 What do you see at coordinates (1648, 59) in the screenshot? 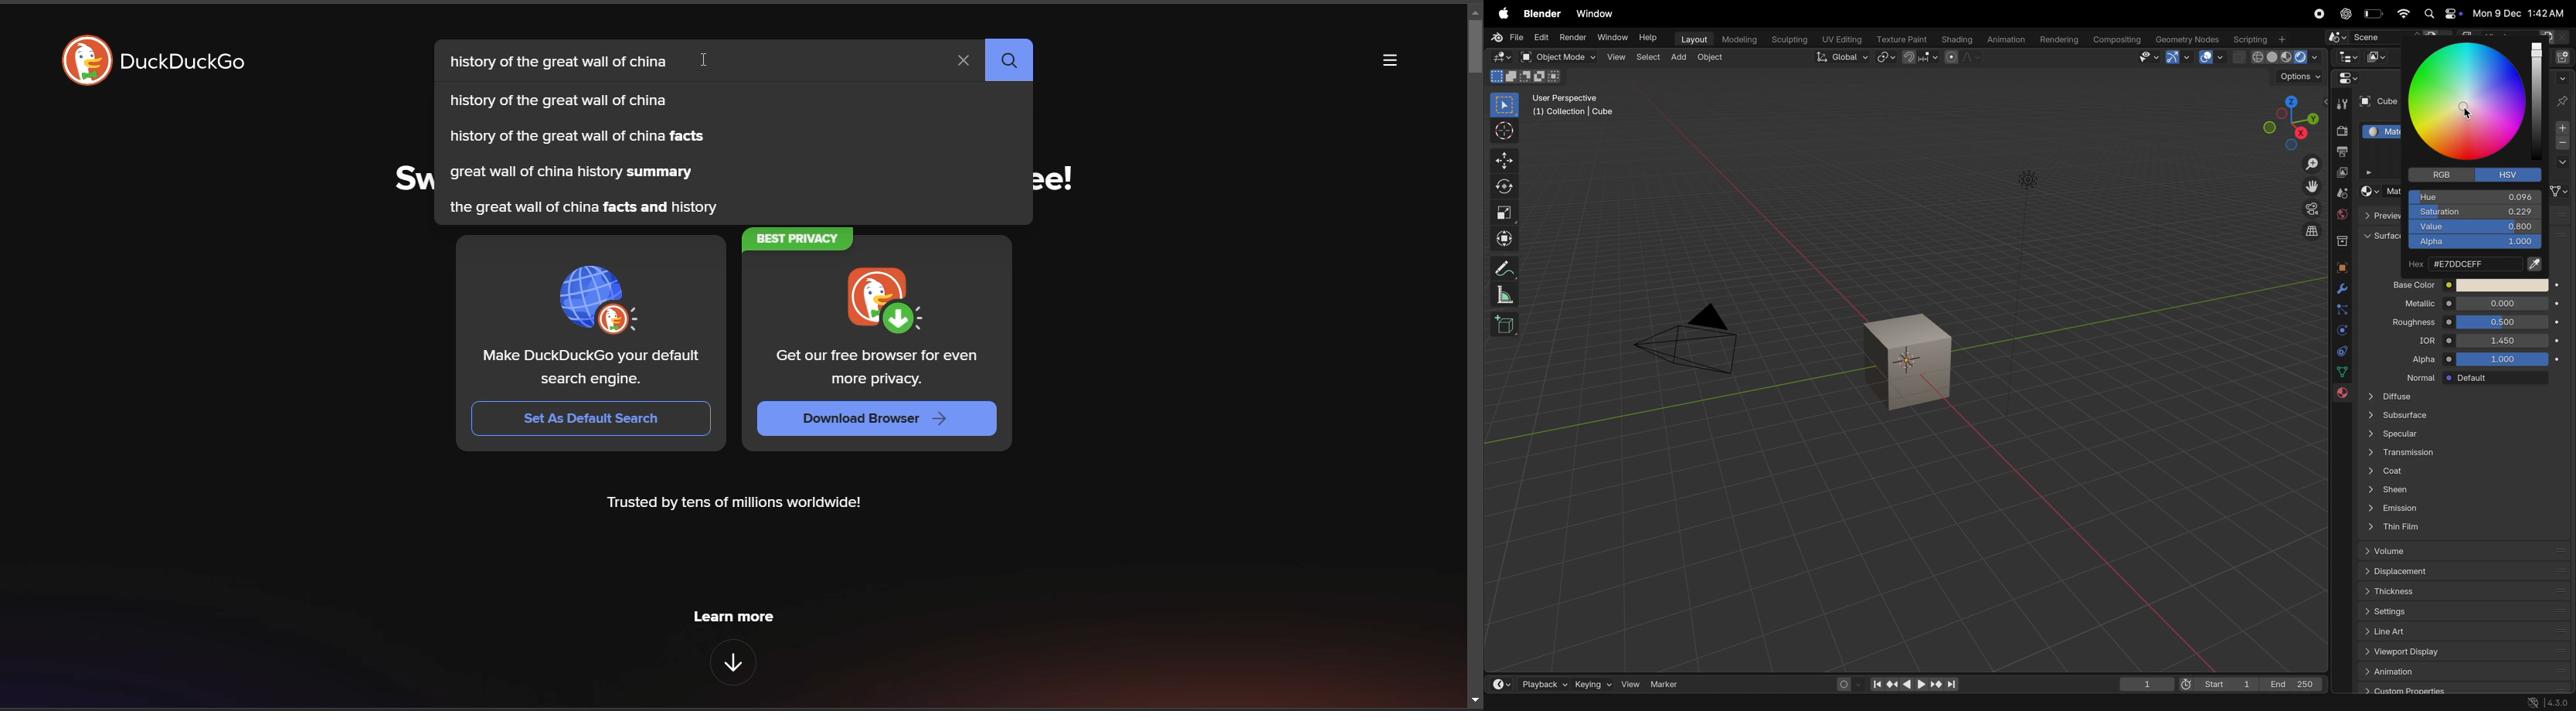
I see `select` at bounding box center [1648, 59].